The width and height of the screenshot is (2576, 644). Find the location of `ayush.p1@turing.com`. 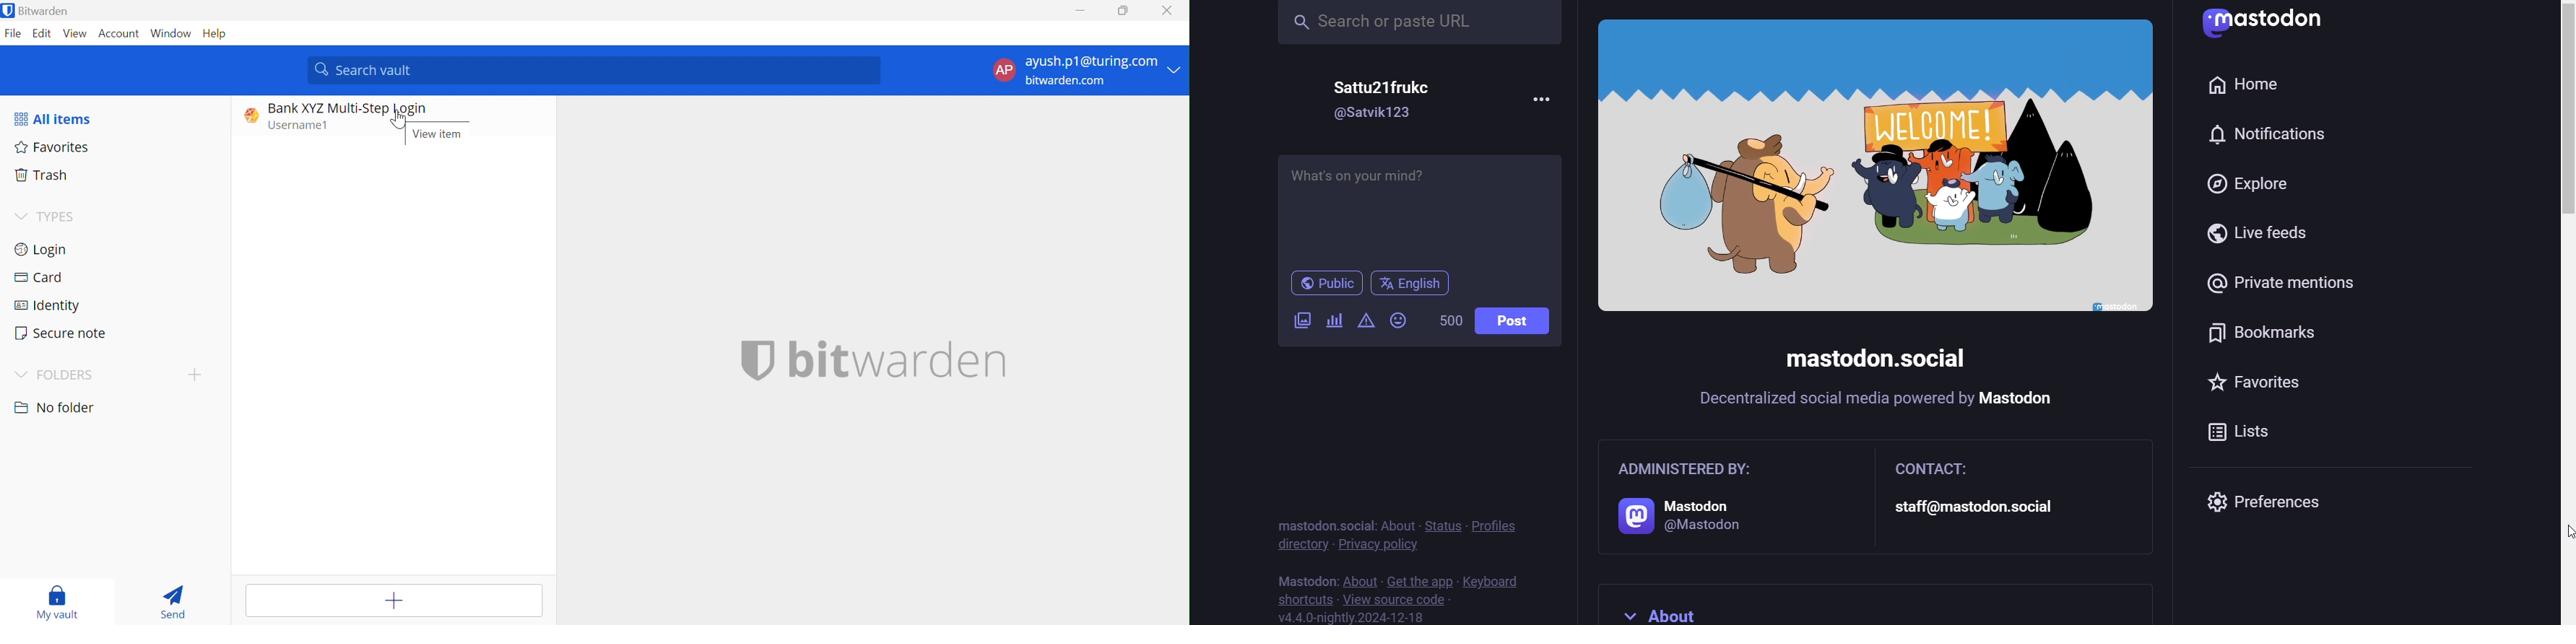

ayush.p1@turing.com is located at coordinates (1092, 63).